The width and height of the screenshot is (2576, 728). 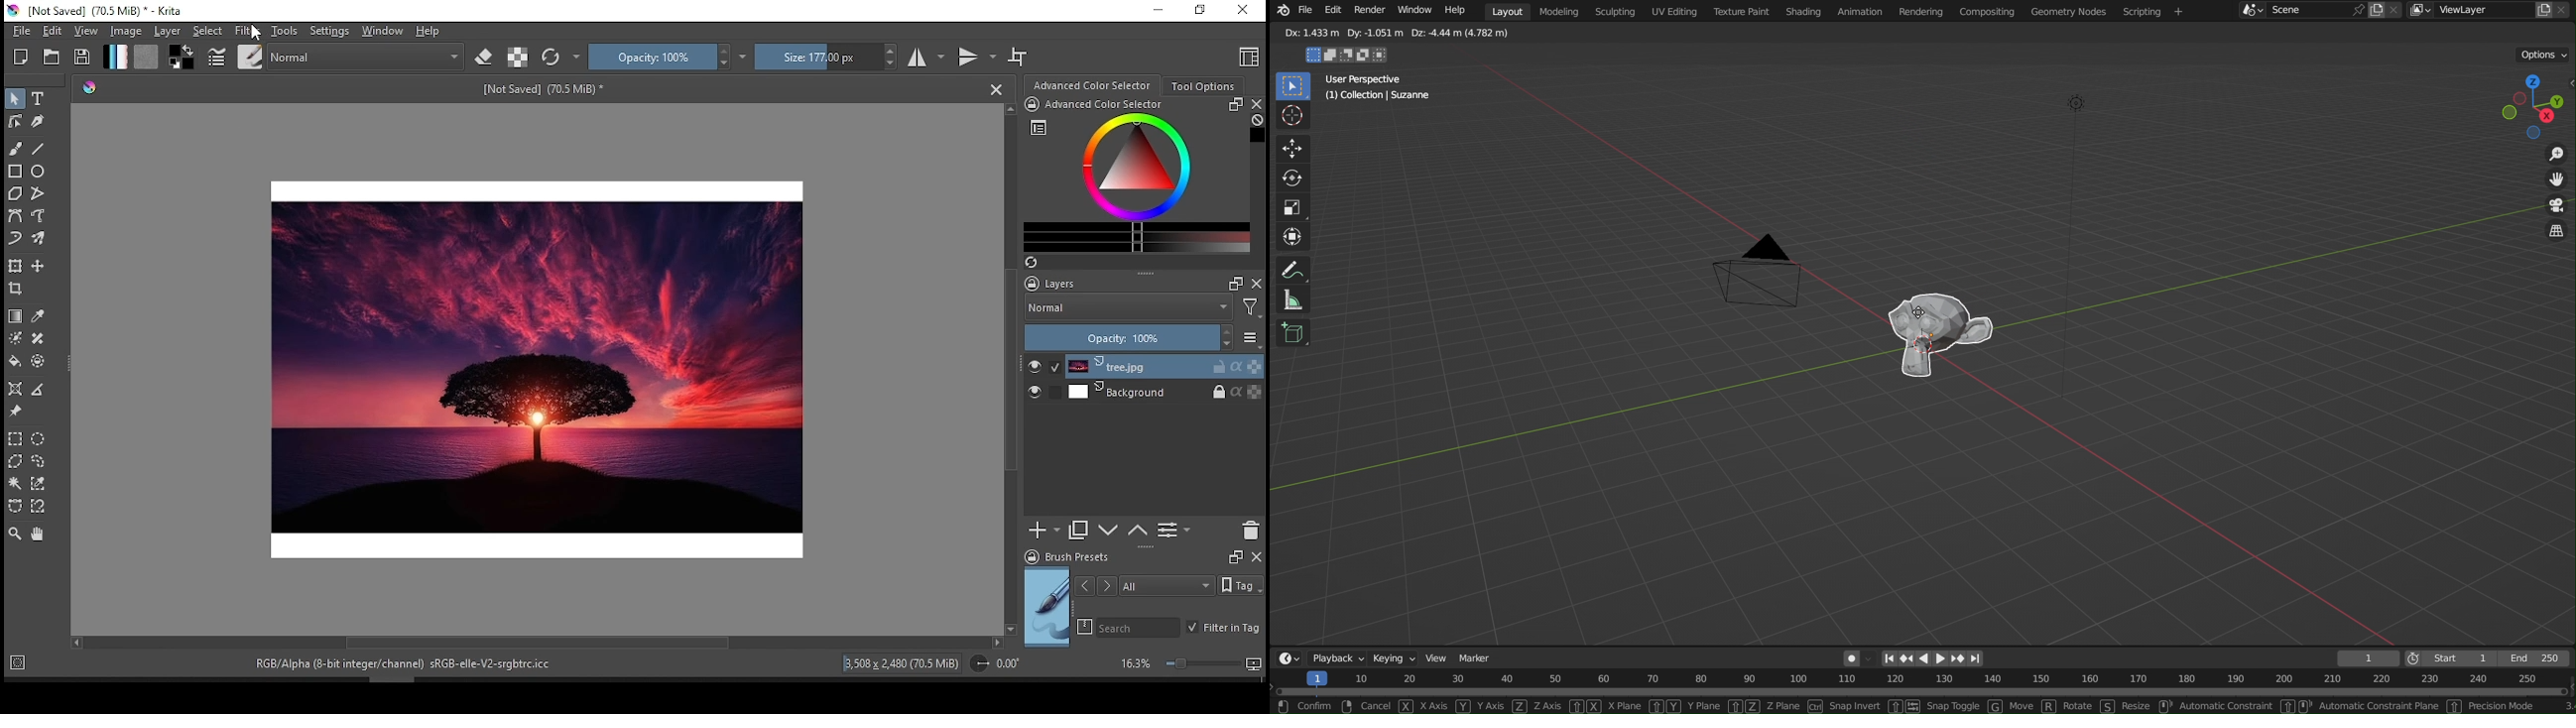 I want to click on G, so click(x=1996, y=707).